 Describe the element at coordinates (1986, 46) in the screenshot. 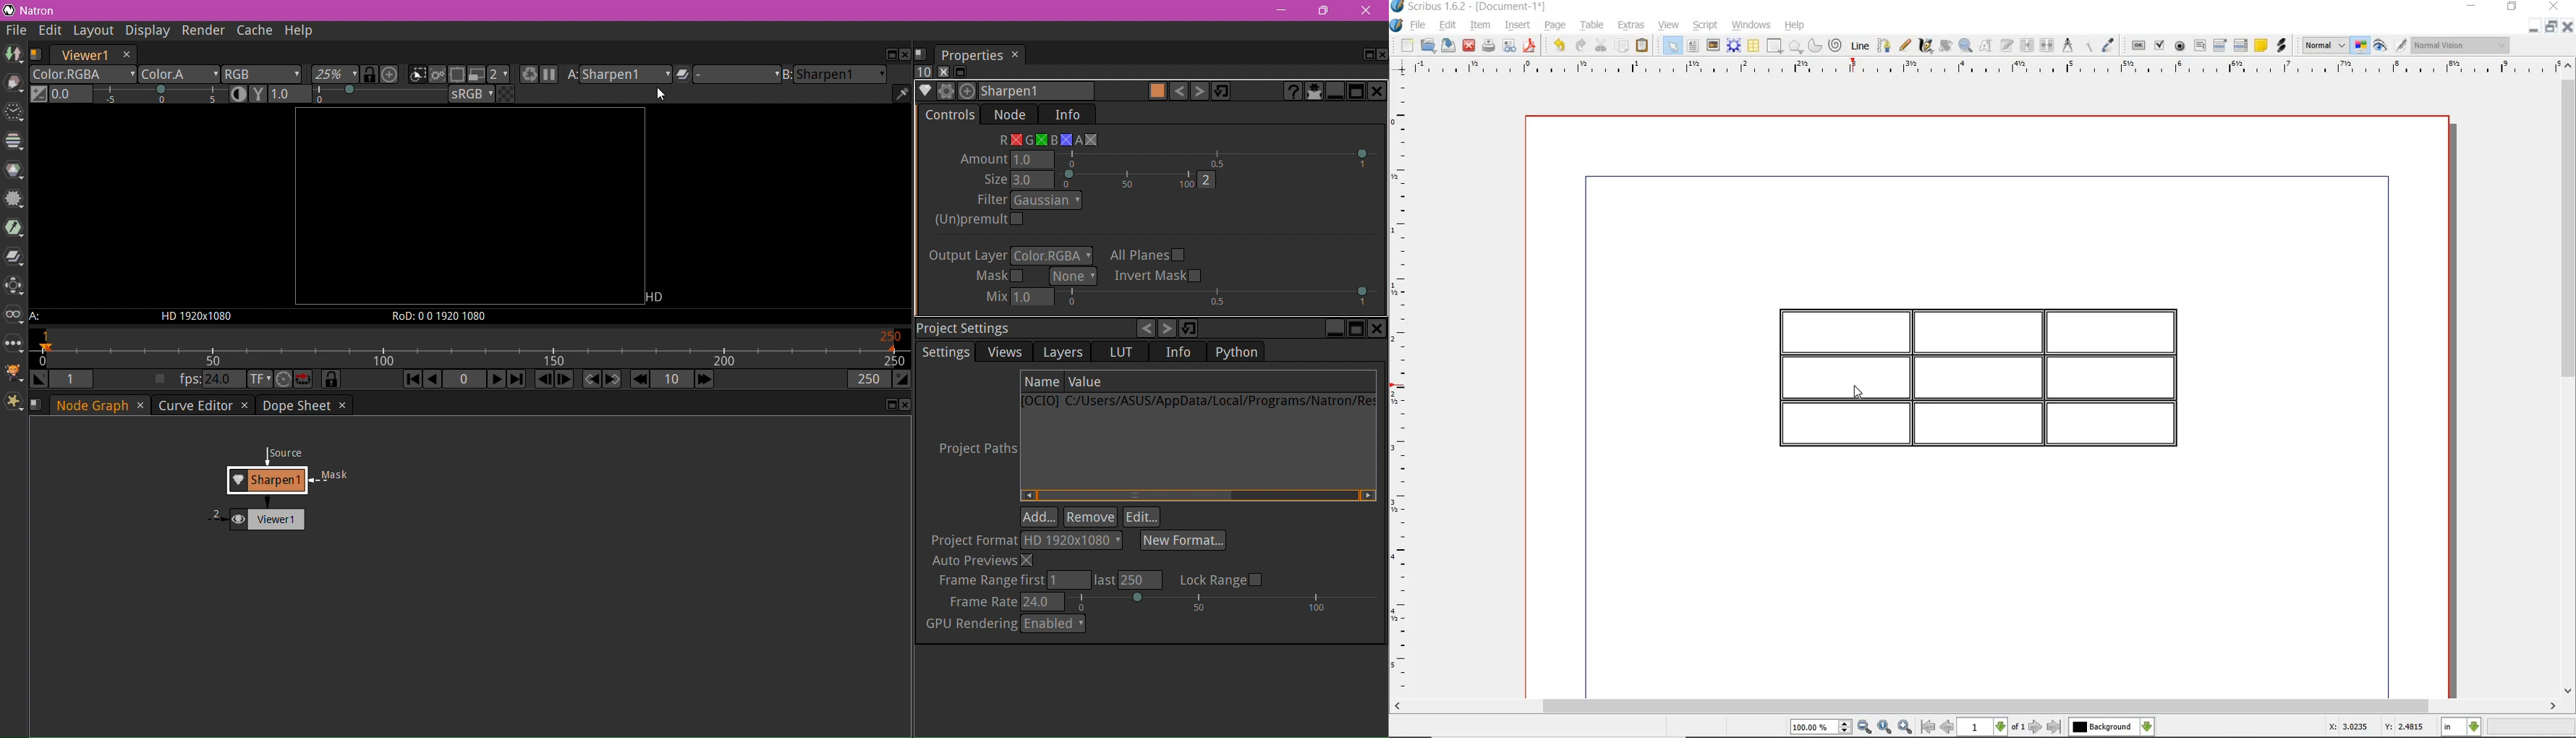

I see `edit content of frame` at that location.